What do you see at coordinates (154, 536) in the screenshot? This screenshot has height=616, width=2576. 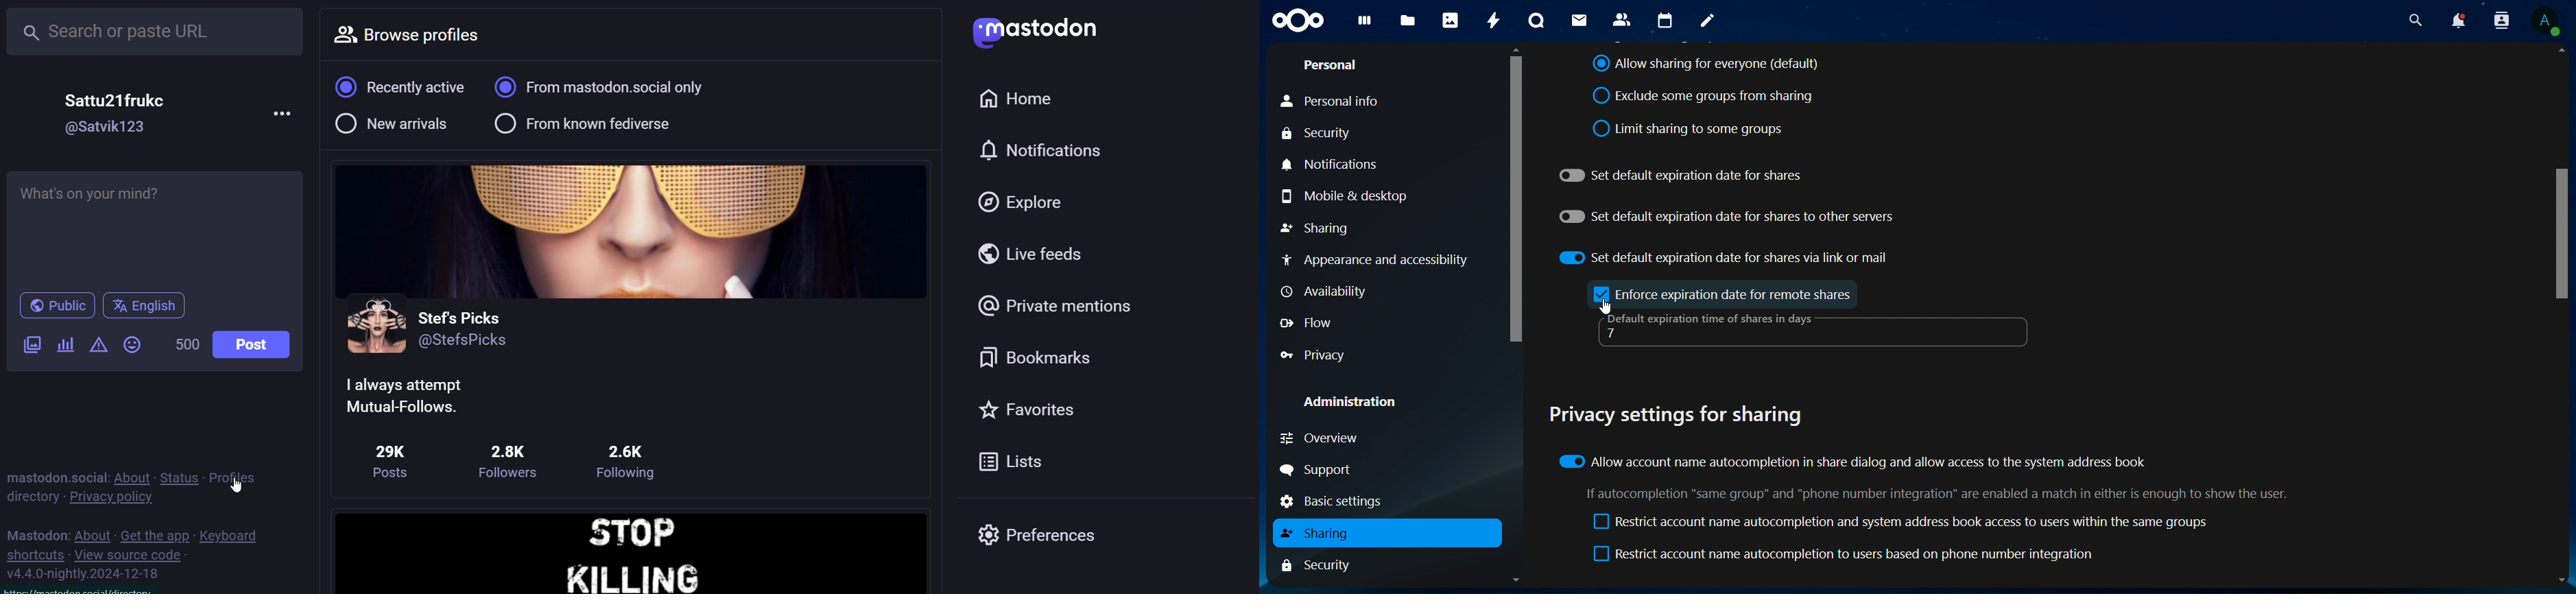 I see `get the app` at bounding box center [154, 536].